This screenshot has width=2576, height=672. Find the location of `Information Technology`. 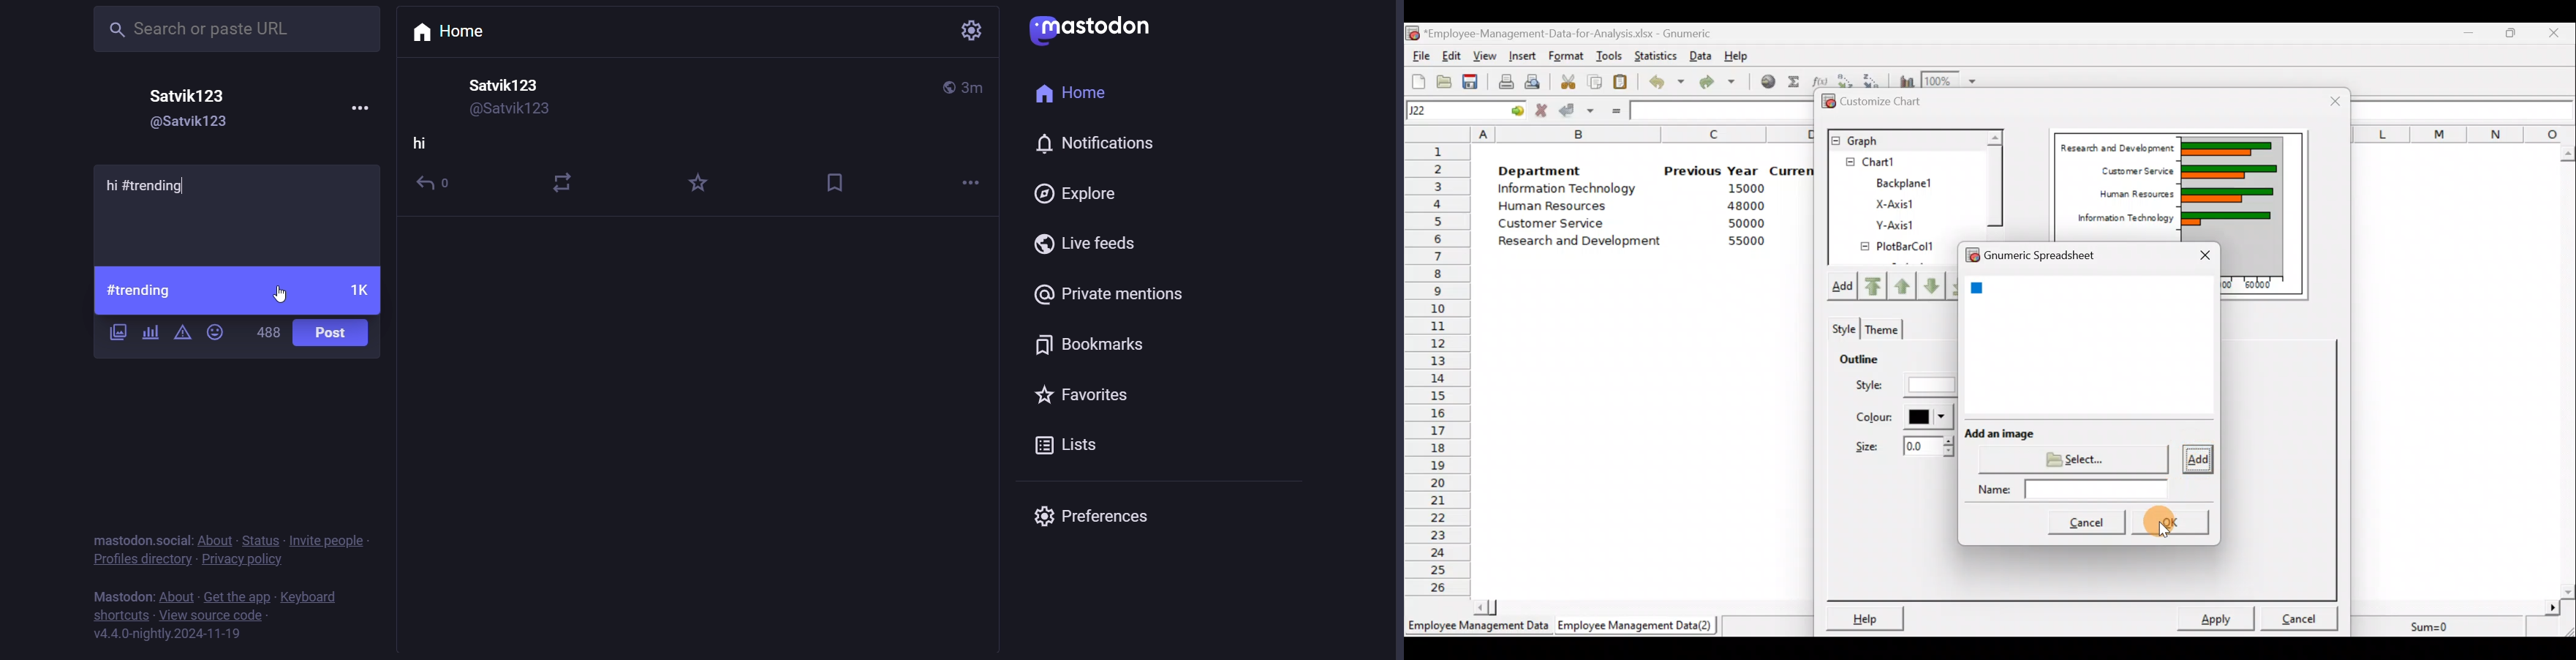

Information Technology is located at coordinates (2121, 222).